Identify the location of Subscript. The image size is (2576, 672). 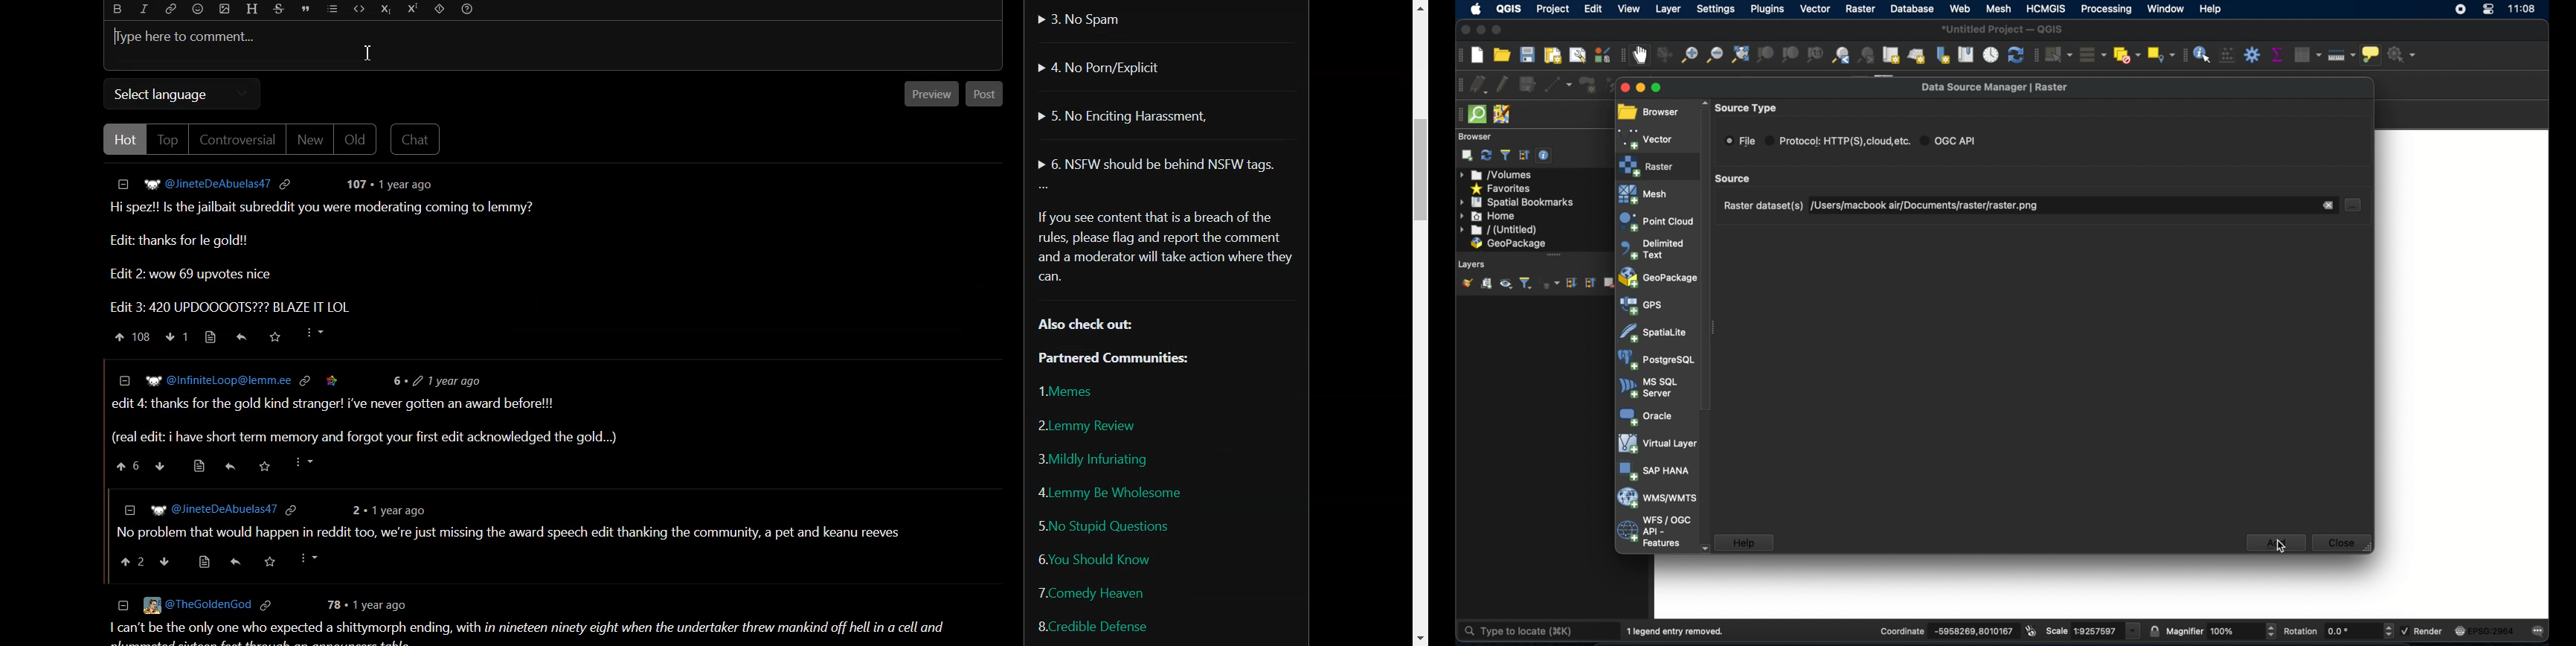
(386, 9).